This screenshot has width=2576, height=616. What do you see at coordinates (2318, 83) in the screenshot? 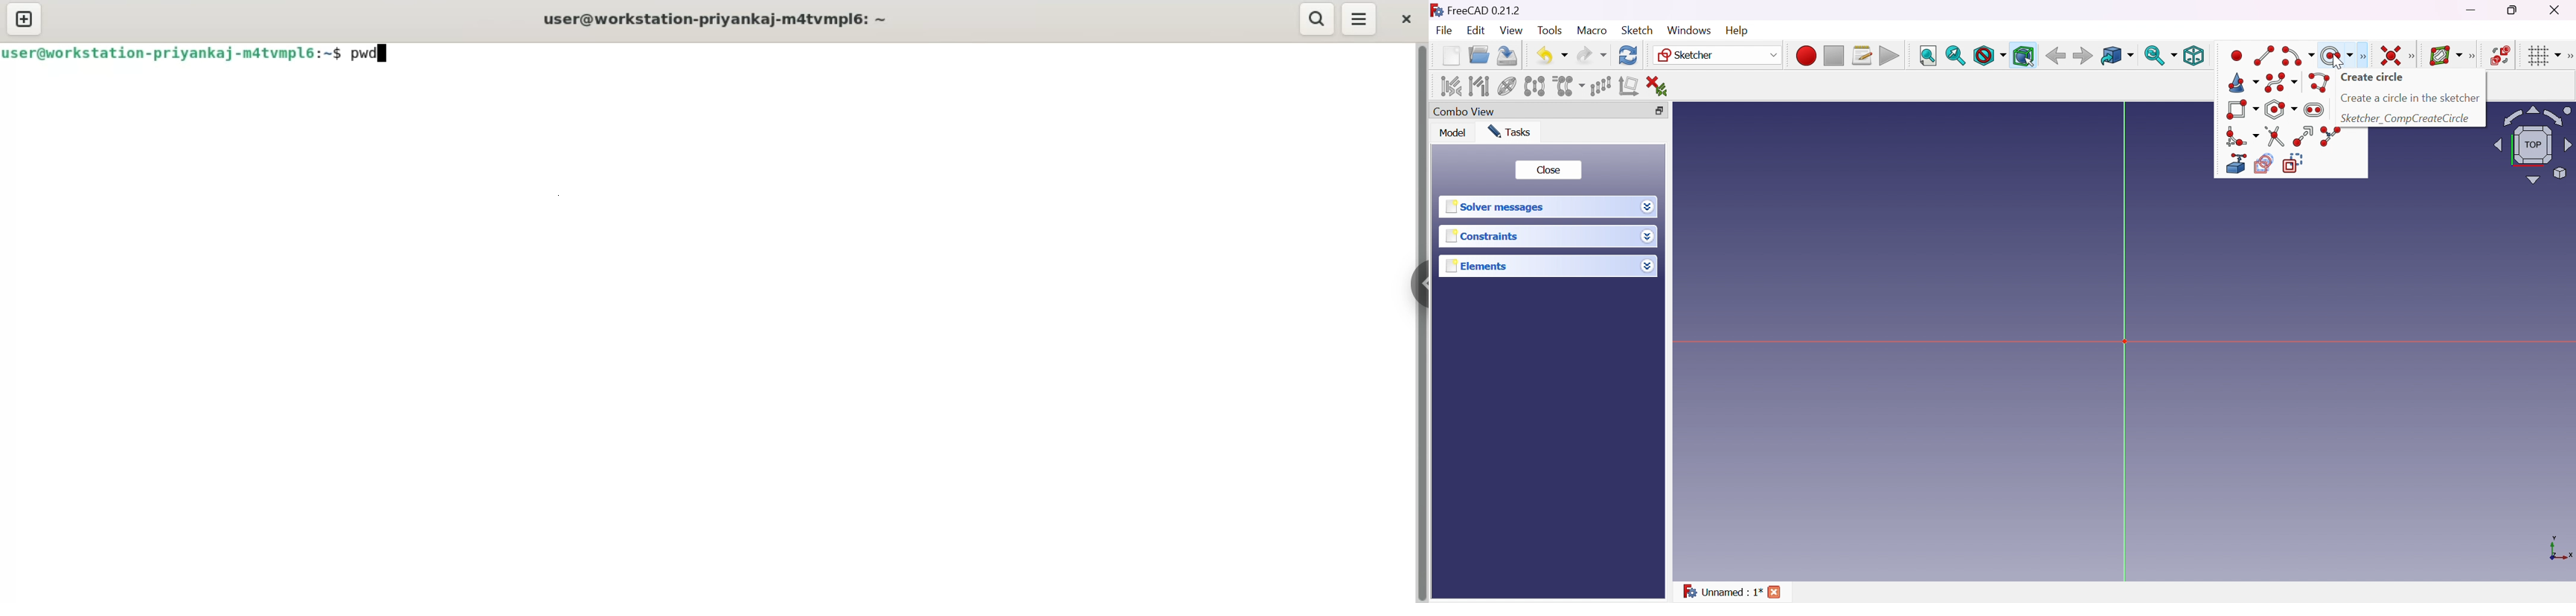
I see `Create polyline` at bounding box center [2318, 83].